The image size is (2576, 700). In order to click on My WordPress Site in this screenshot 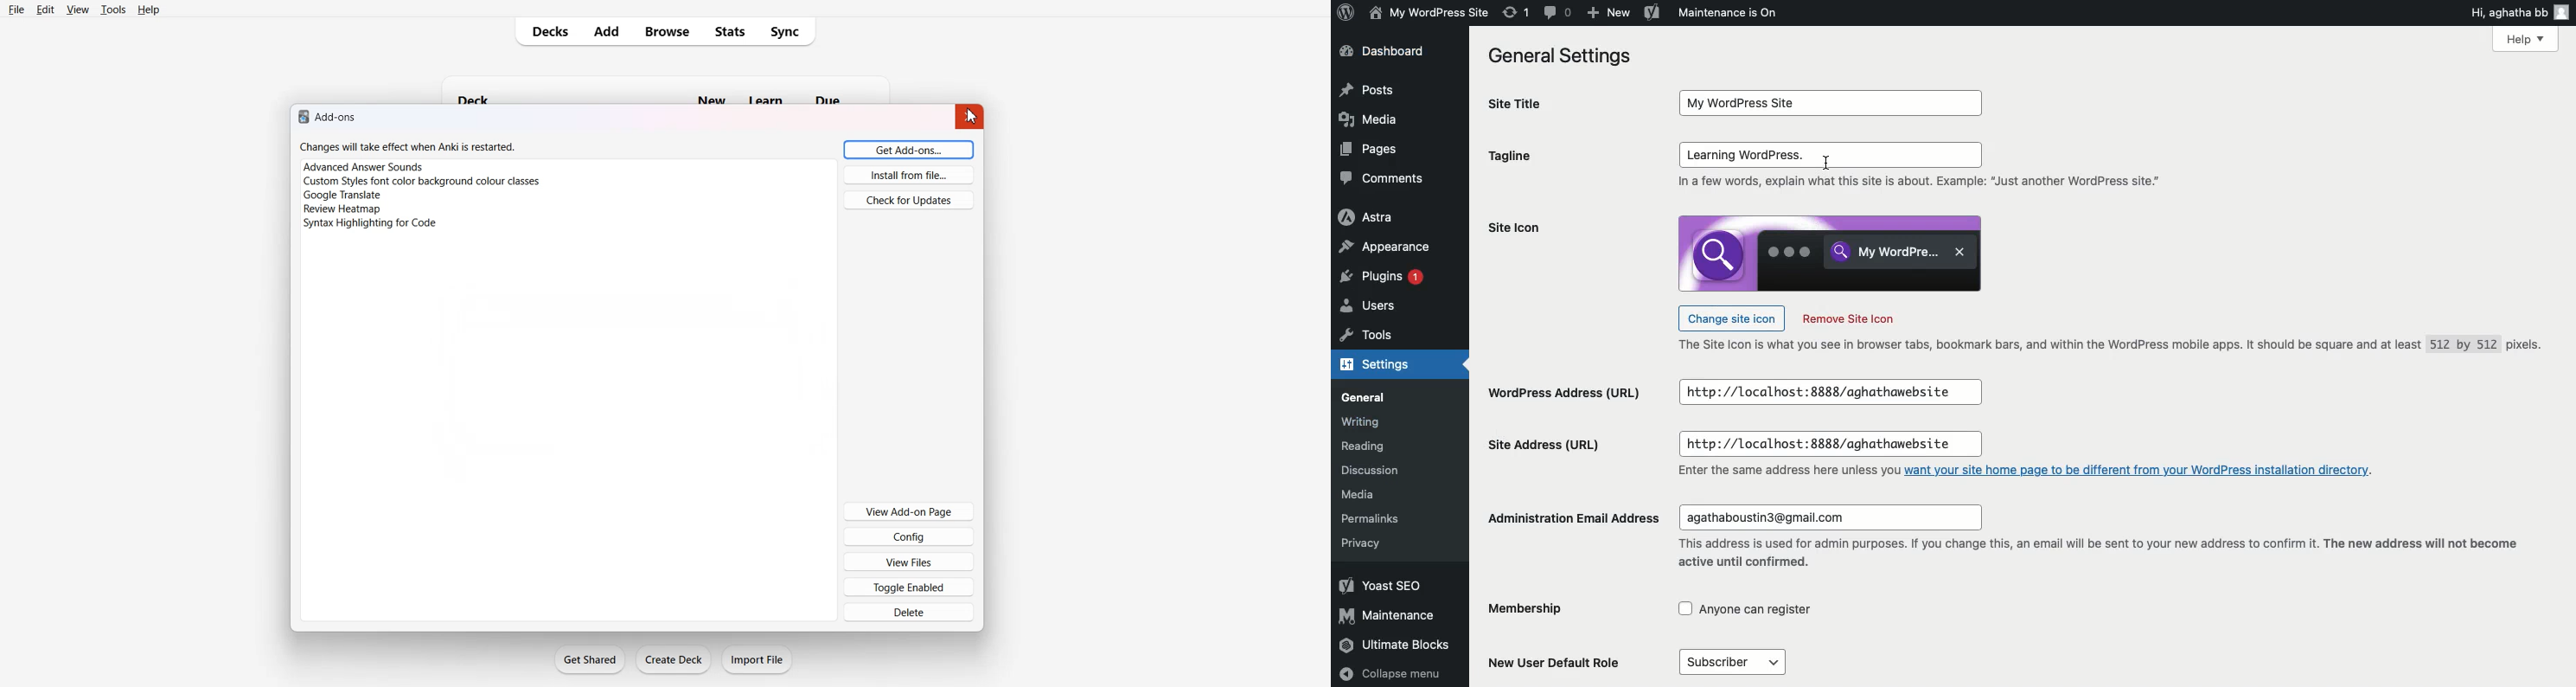, I will do `click(1427, 12)`.